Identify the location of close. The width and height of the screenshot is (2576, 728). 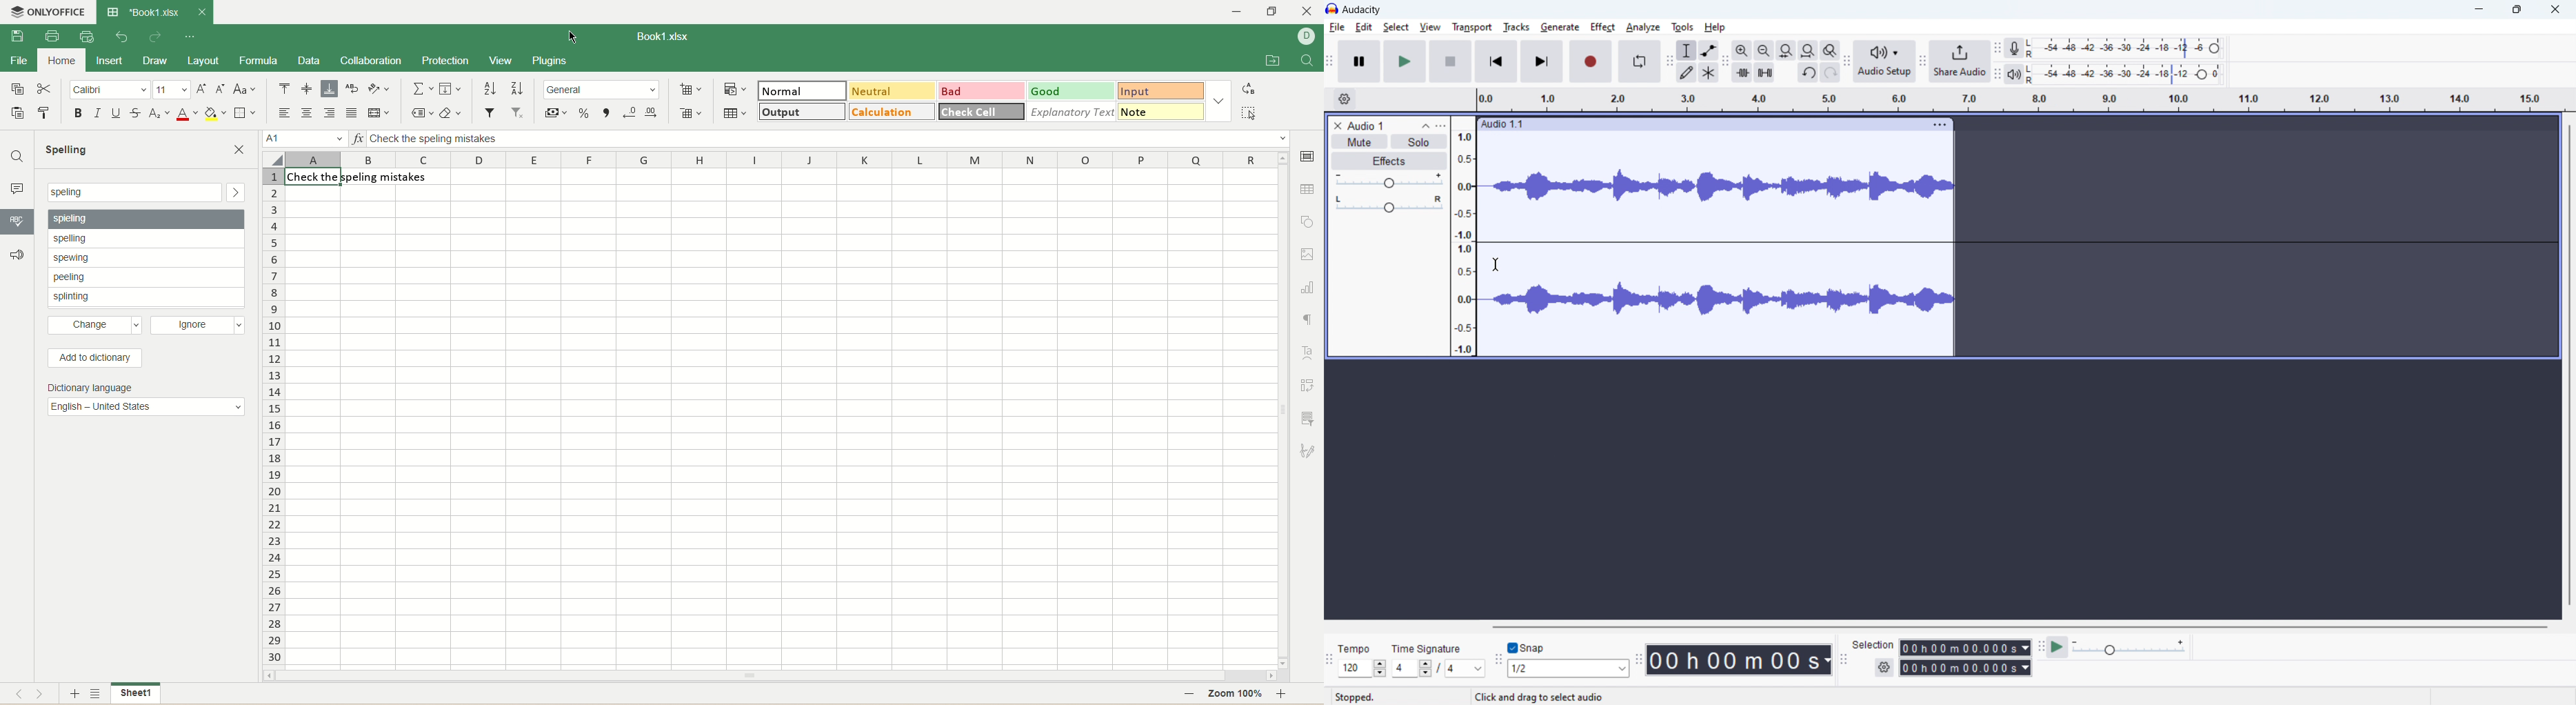
(1307, 11).